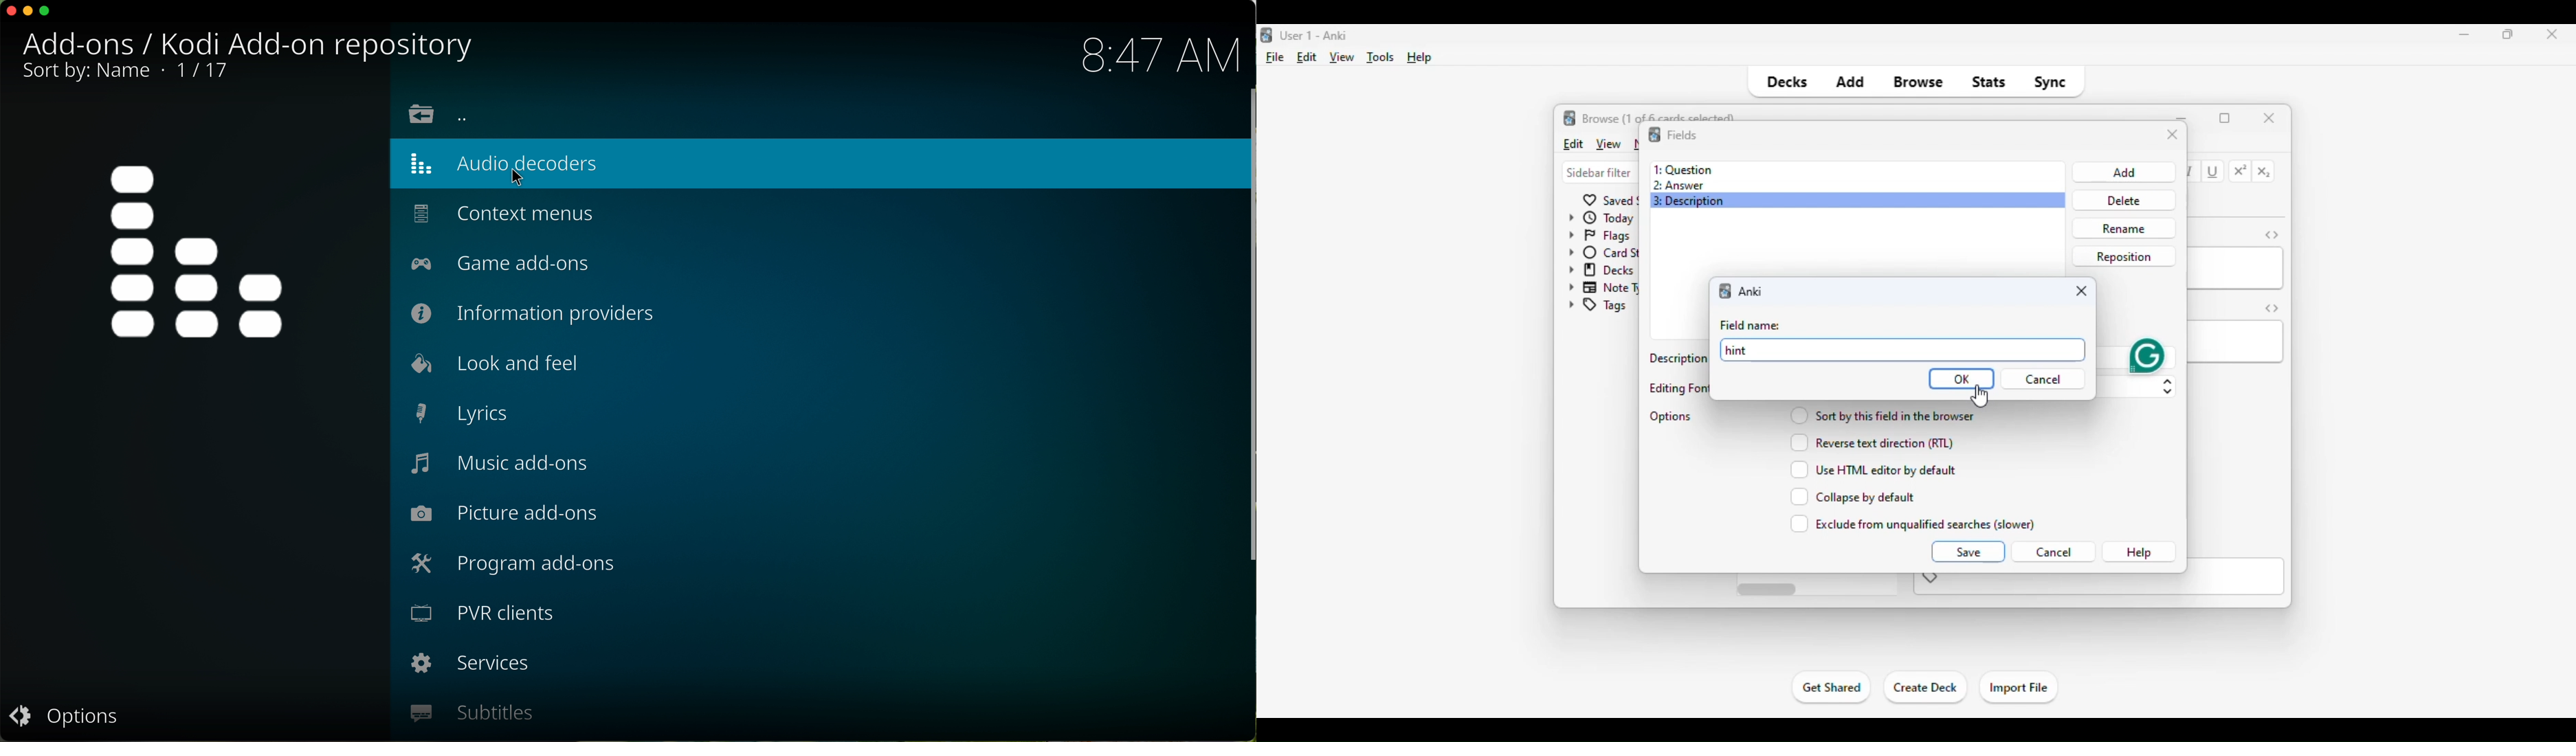 This screenshot has width=2576, height=756. What do you see at coordinates (2183, 117) in the screenshot?
I see `minimize` at bounding box center [2183, 117].